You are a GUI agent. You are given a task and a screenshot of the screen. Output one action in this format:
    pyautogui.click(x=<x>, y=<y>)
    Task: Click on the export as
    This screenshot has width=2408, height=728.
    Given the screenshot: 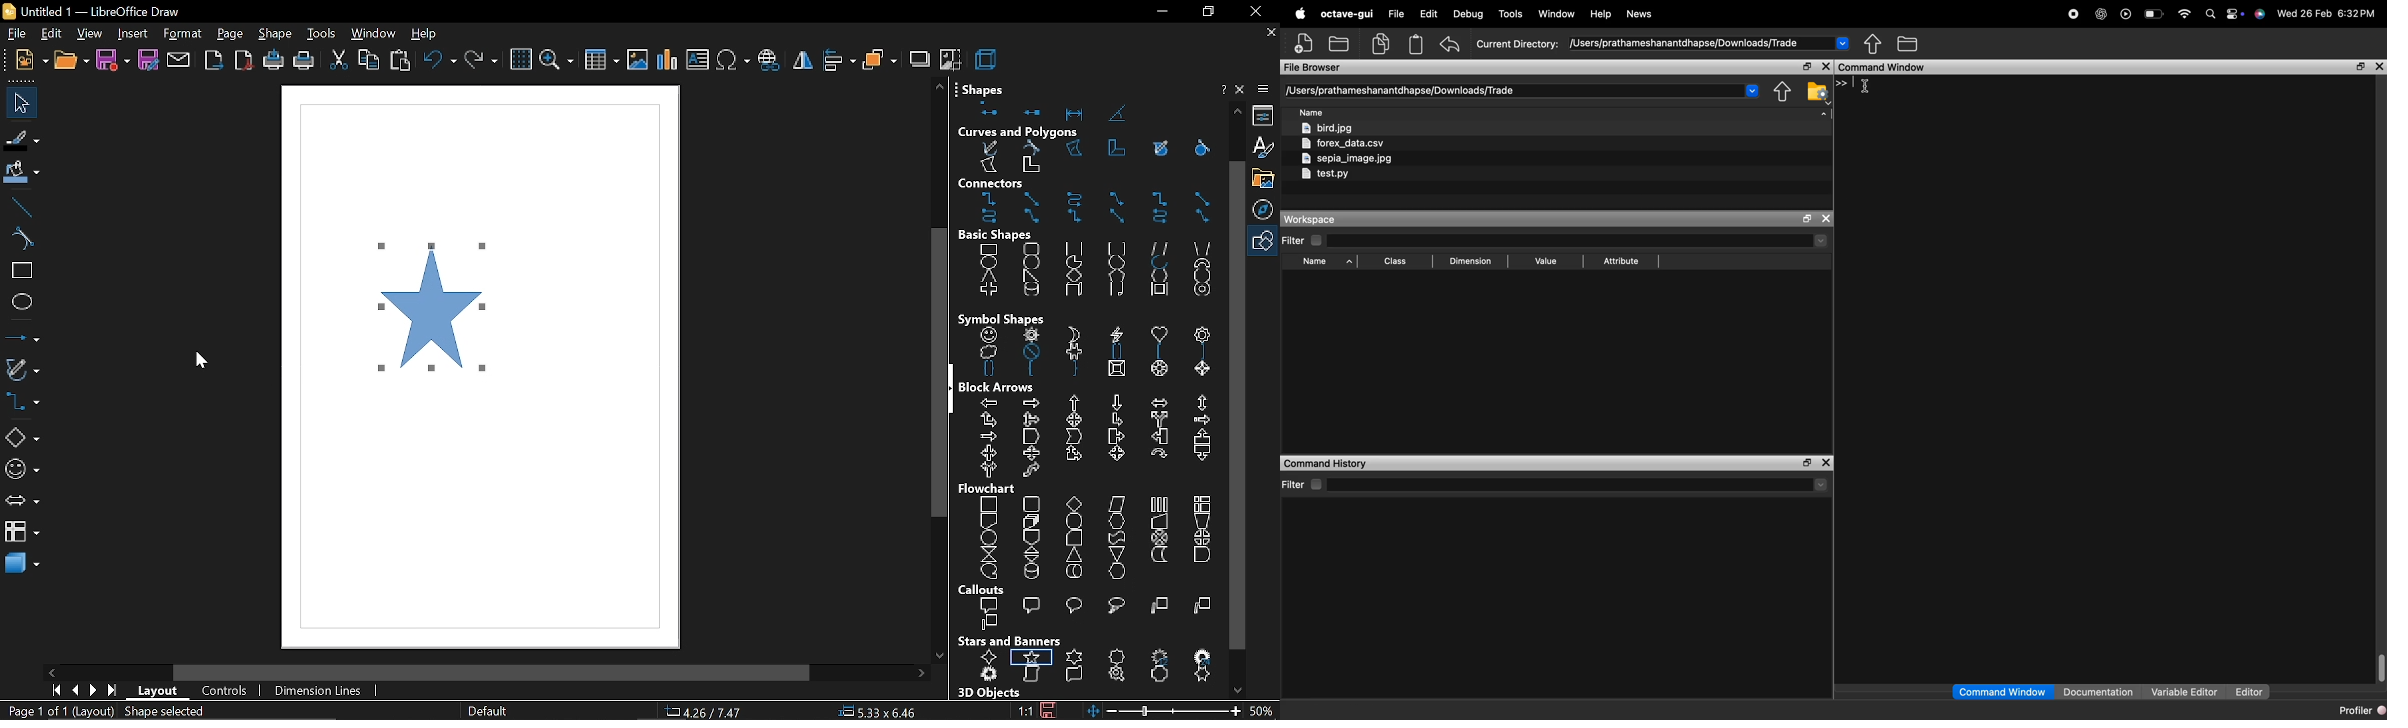 What is the action you would take?
    pyautogui.click(x=242, y=61)
    